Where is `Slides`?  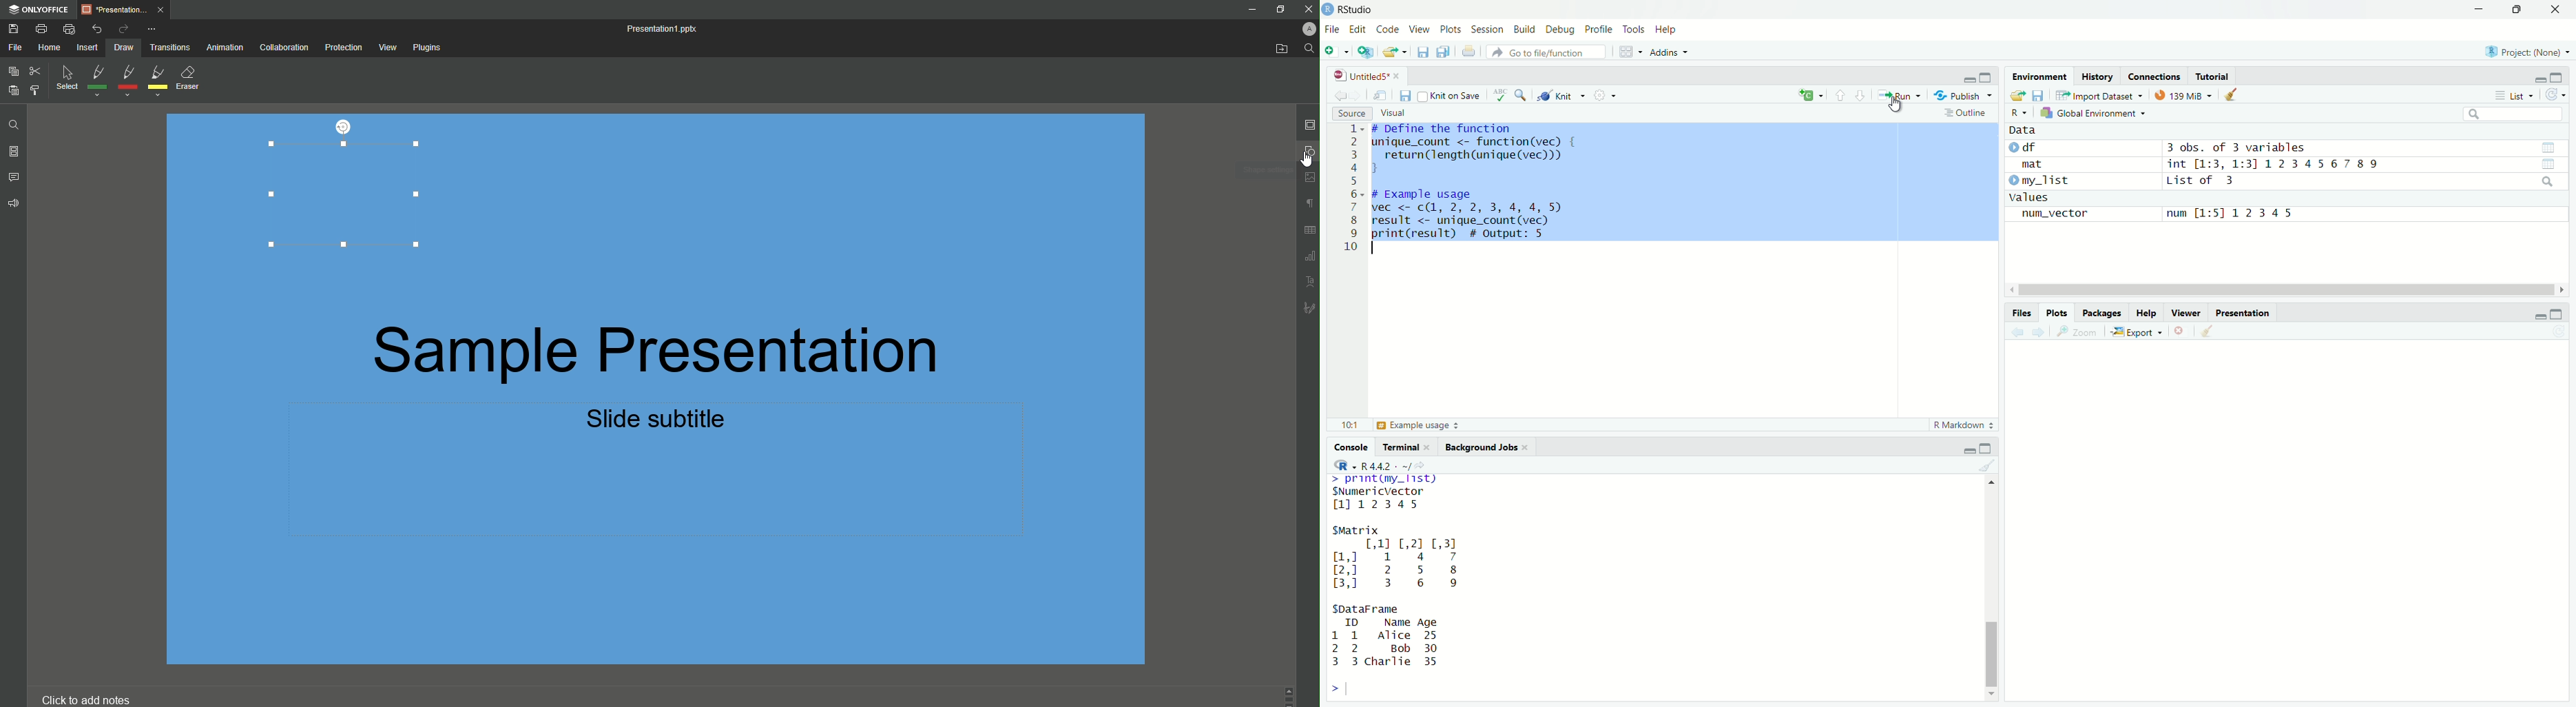
Slides is located at coordinates (15, 151).